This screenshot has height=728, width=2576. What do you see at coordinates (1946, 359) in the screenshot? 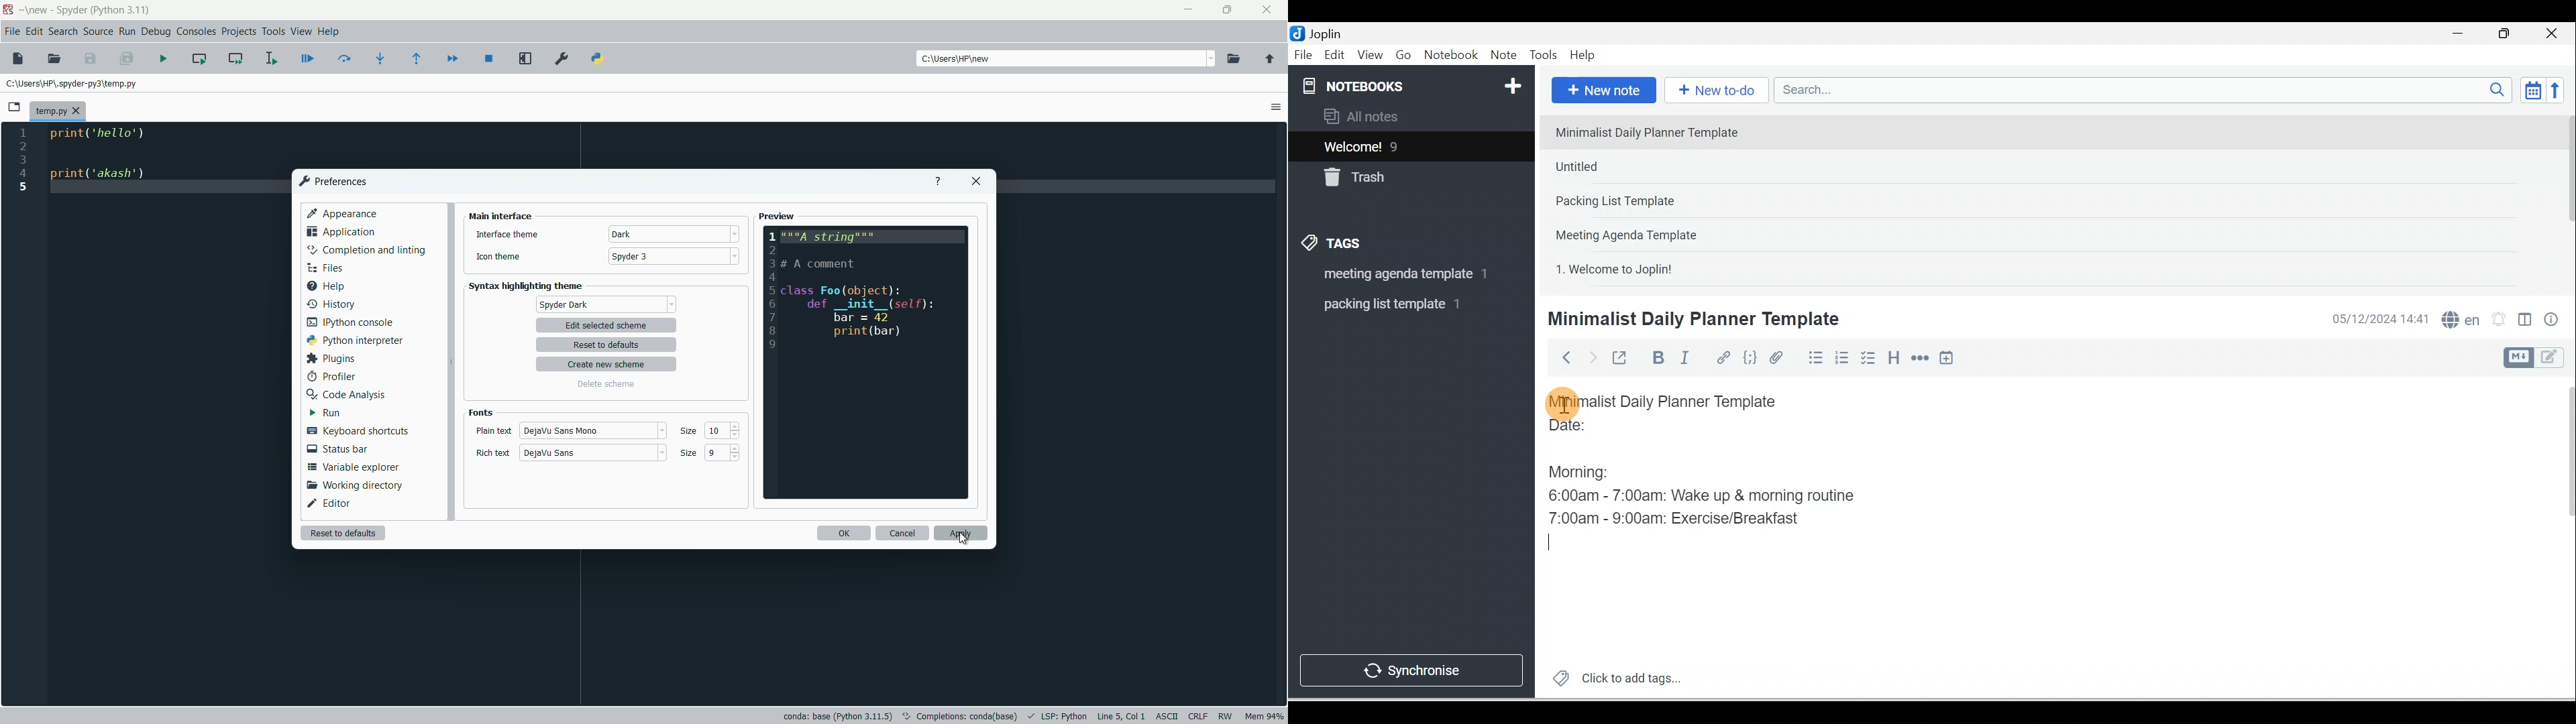
I see `Insert time` at bounding box center [1946, 359].